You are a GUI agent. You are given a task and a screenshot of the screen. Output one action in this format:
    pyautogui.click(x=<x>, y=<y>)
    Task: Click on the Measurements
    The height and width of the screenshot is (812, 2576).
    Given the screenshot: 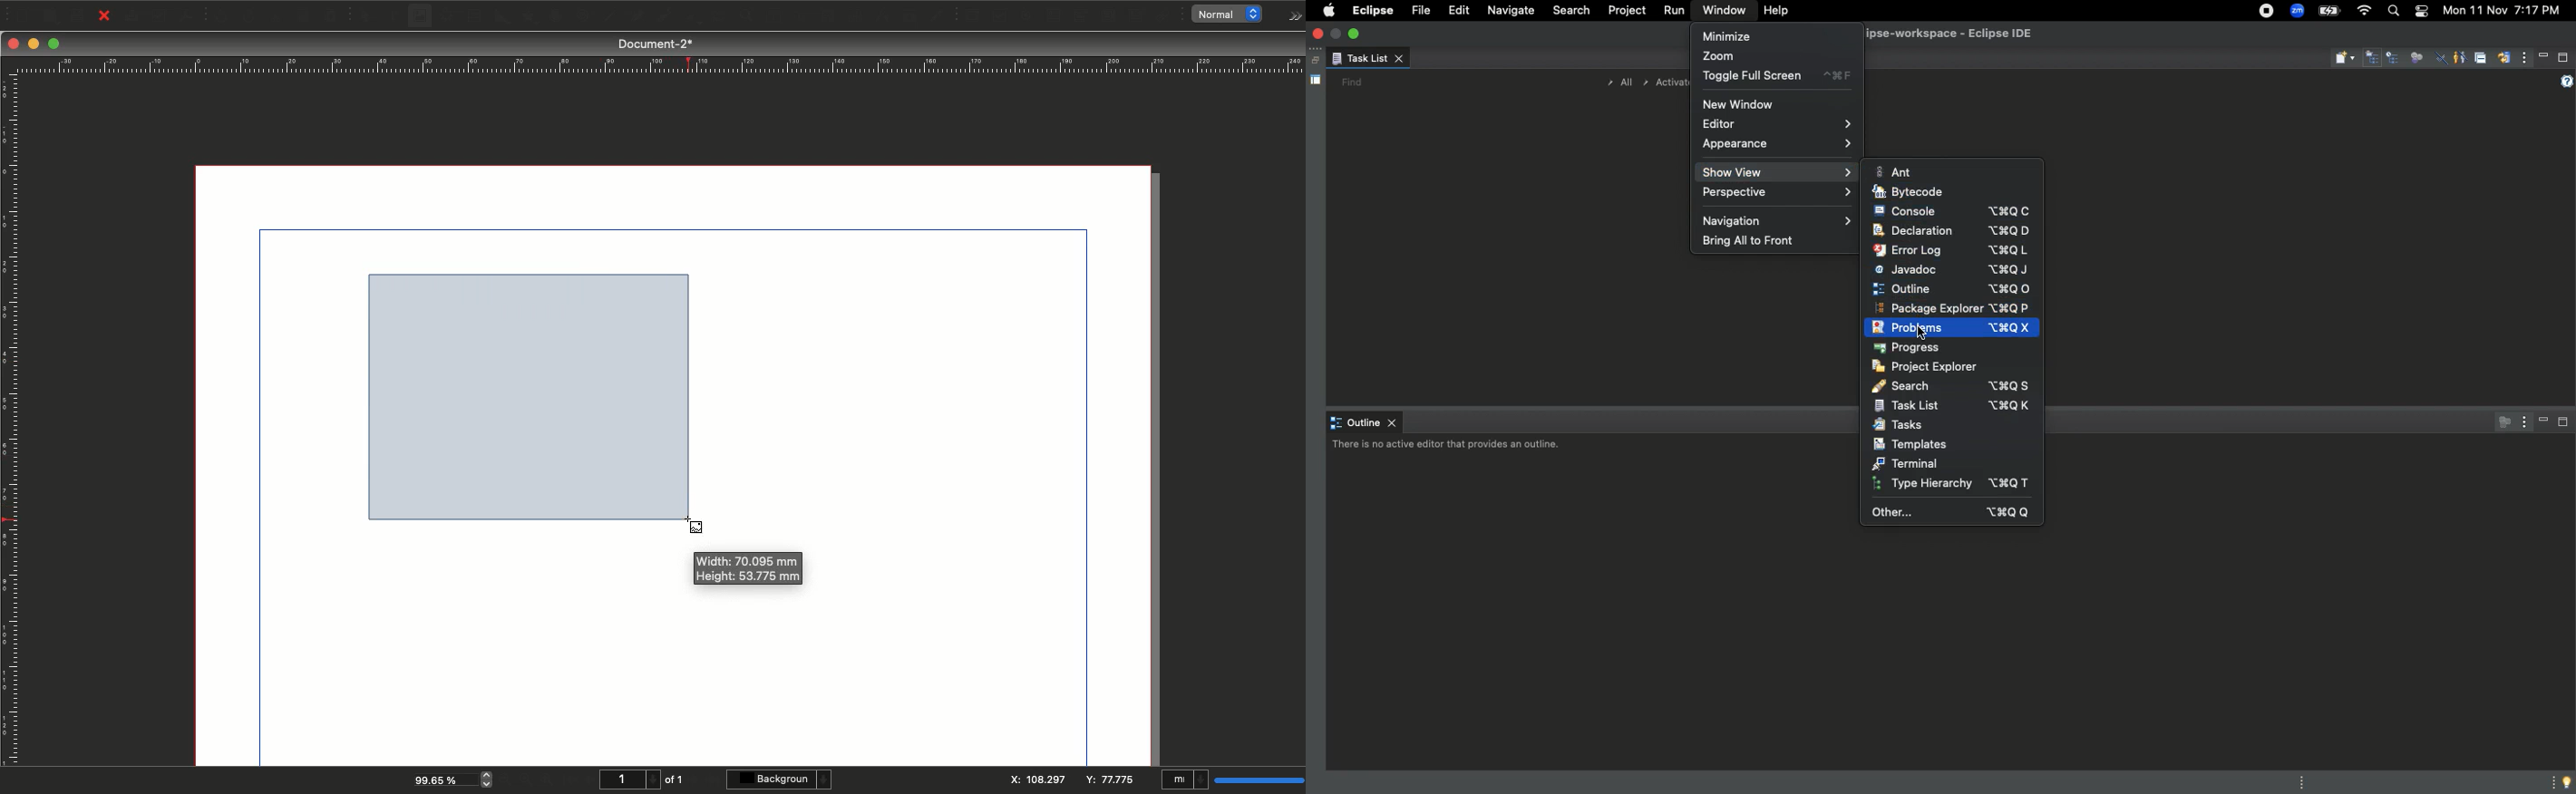 What is the action you would take?
    pyautogui.click(x=878, y=16)
    